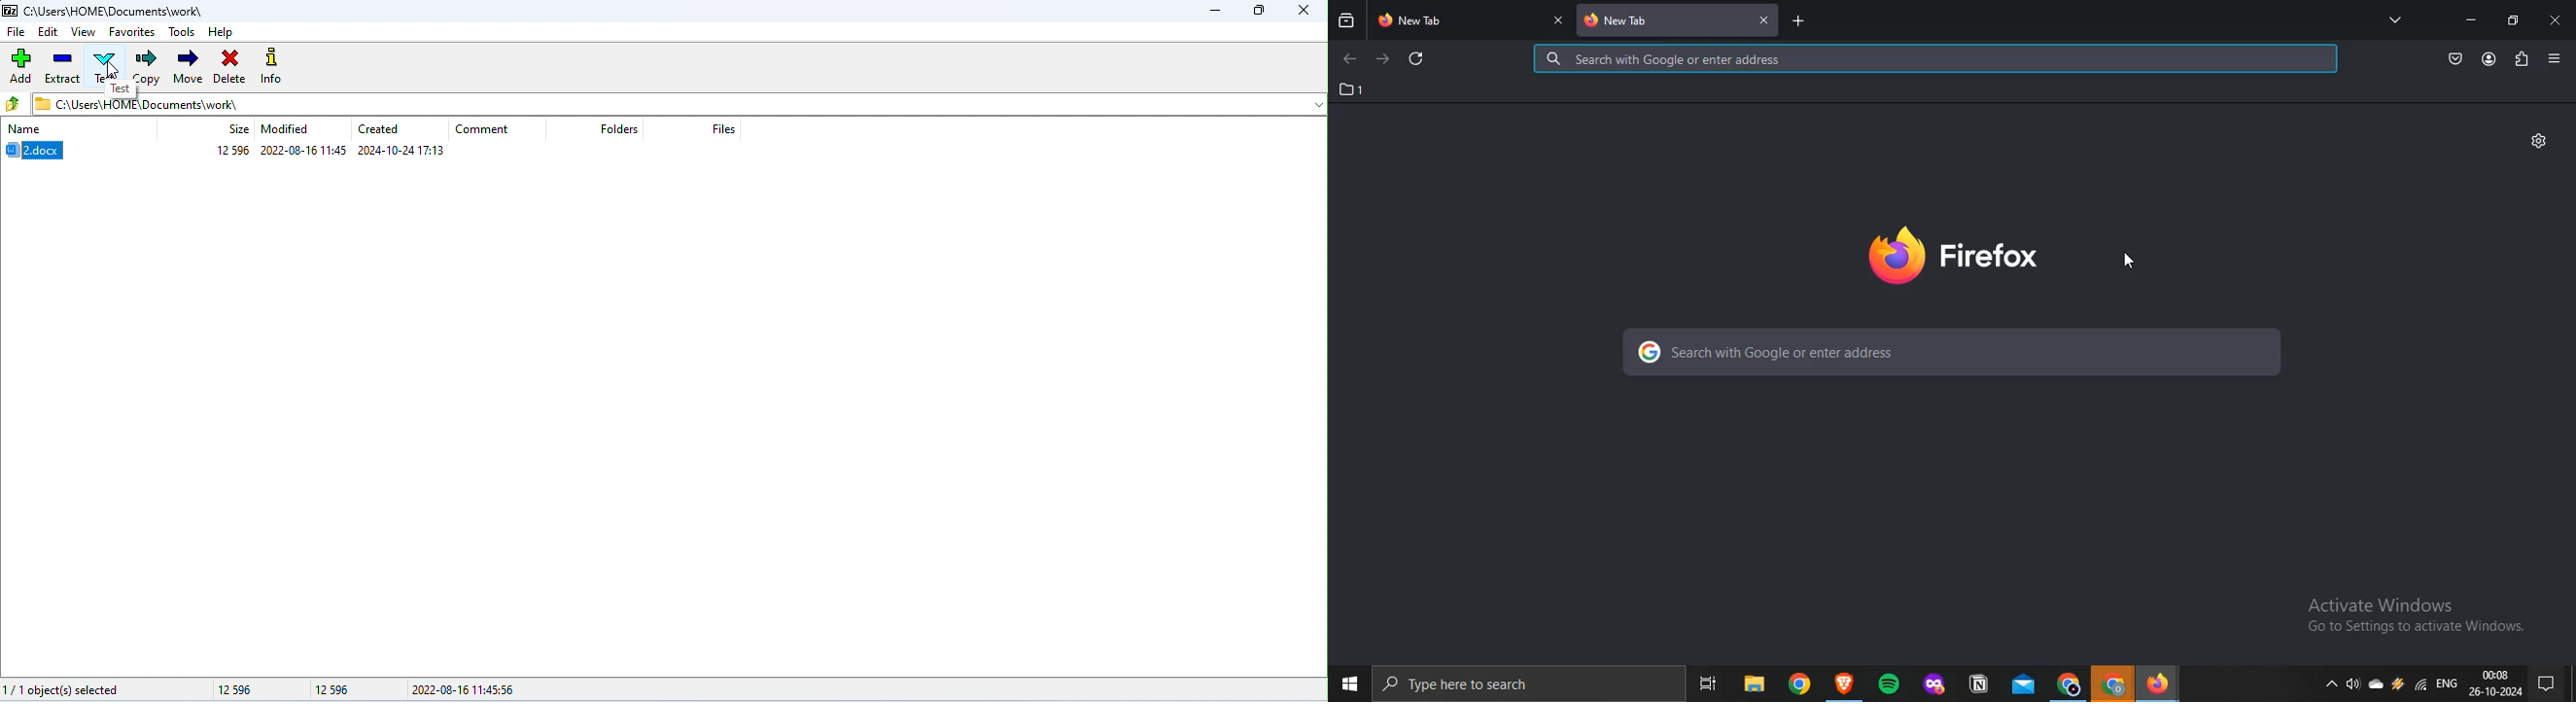  Describe the element at coordinates (233, 150) in the screenshot. I see `12596` at that location.